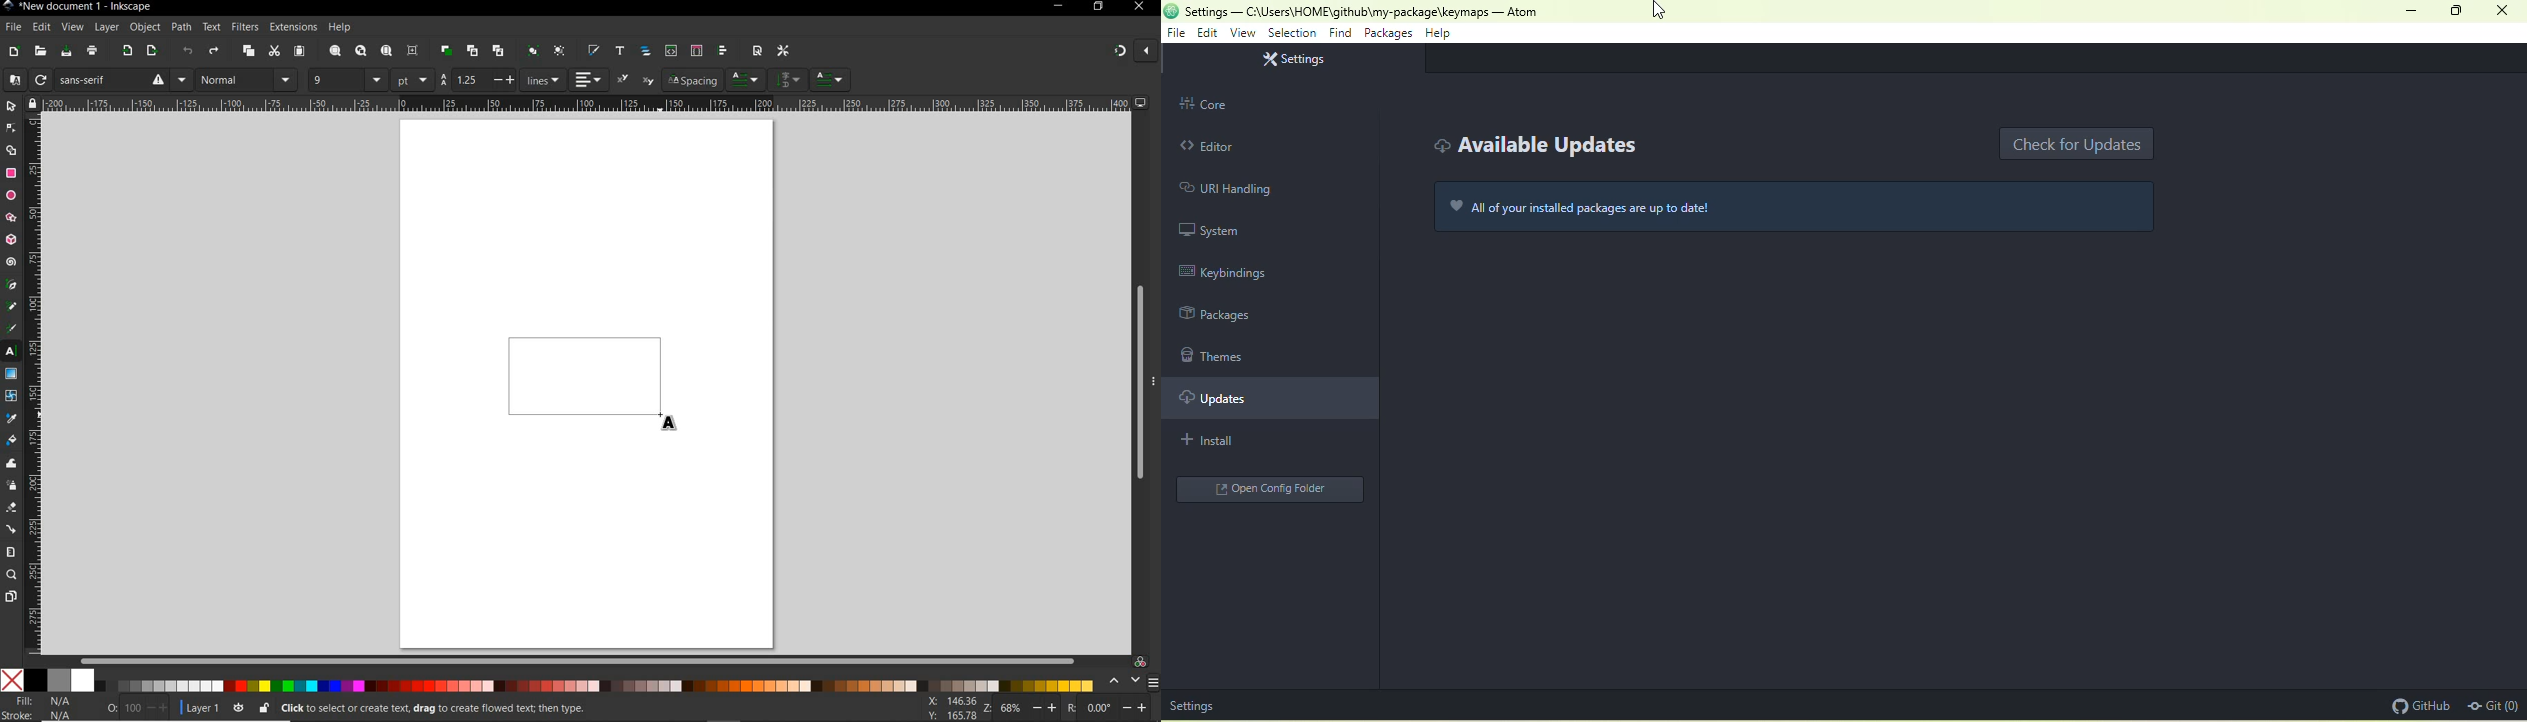  Describe the element at coordinates (334, 78) in the screenshot. I see `9` at that location.